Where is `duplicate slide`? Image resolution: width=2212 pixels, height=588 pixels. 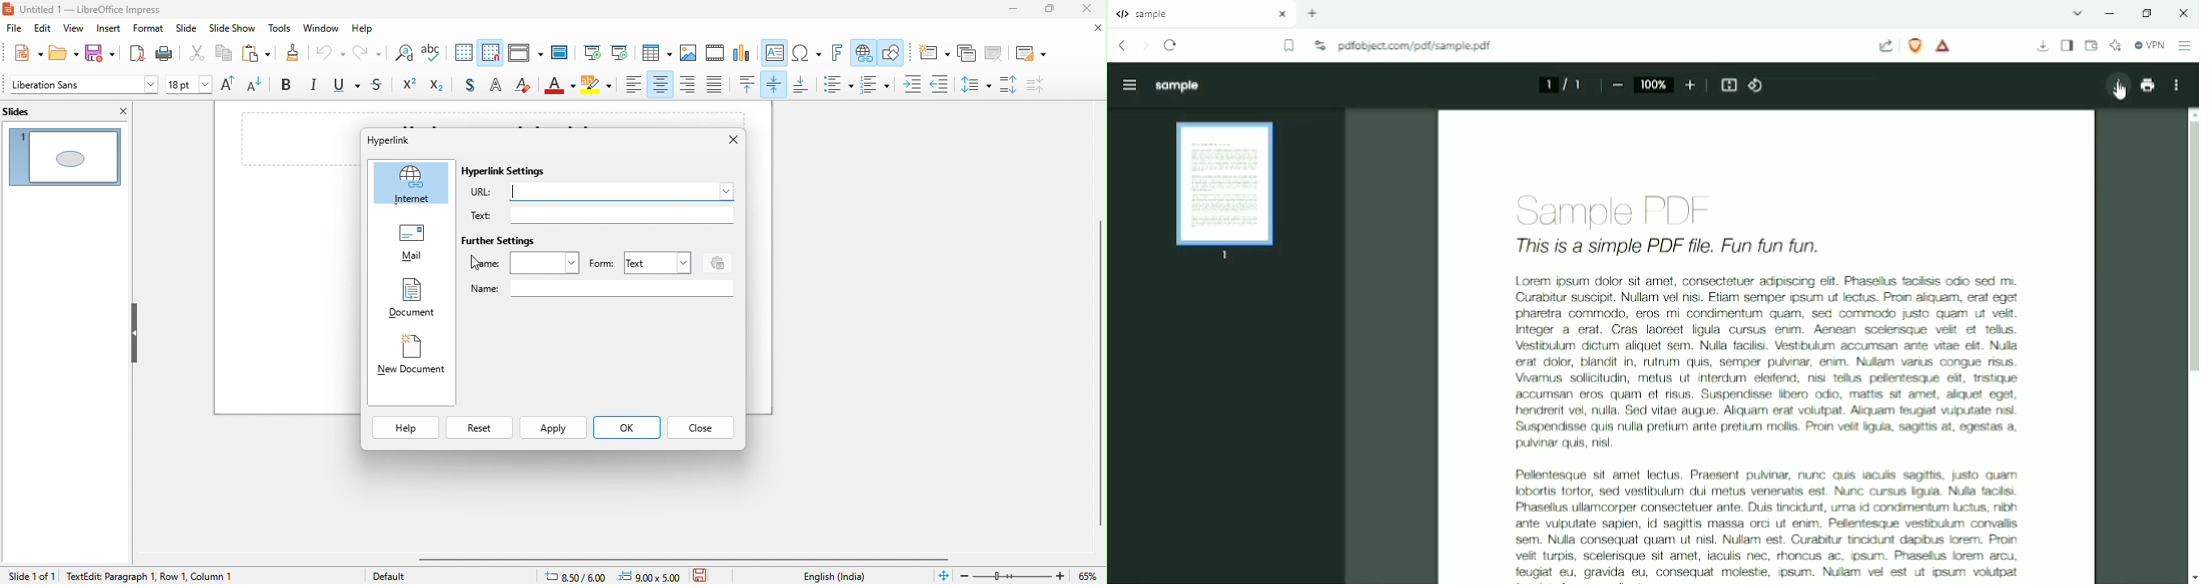
duplicate slide is located at coordinates (968, 54).